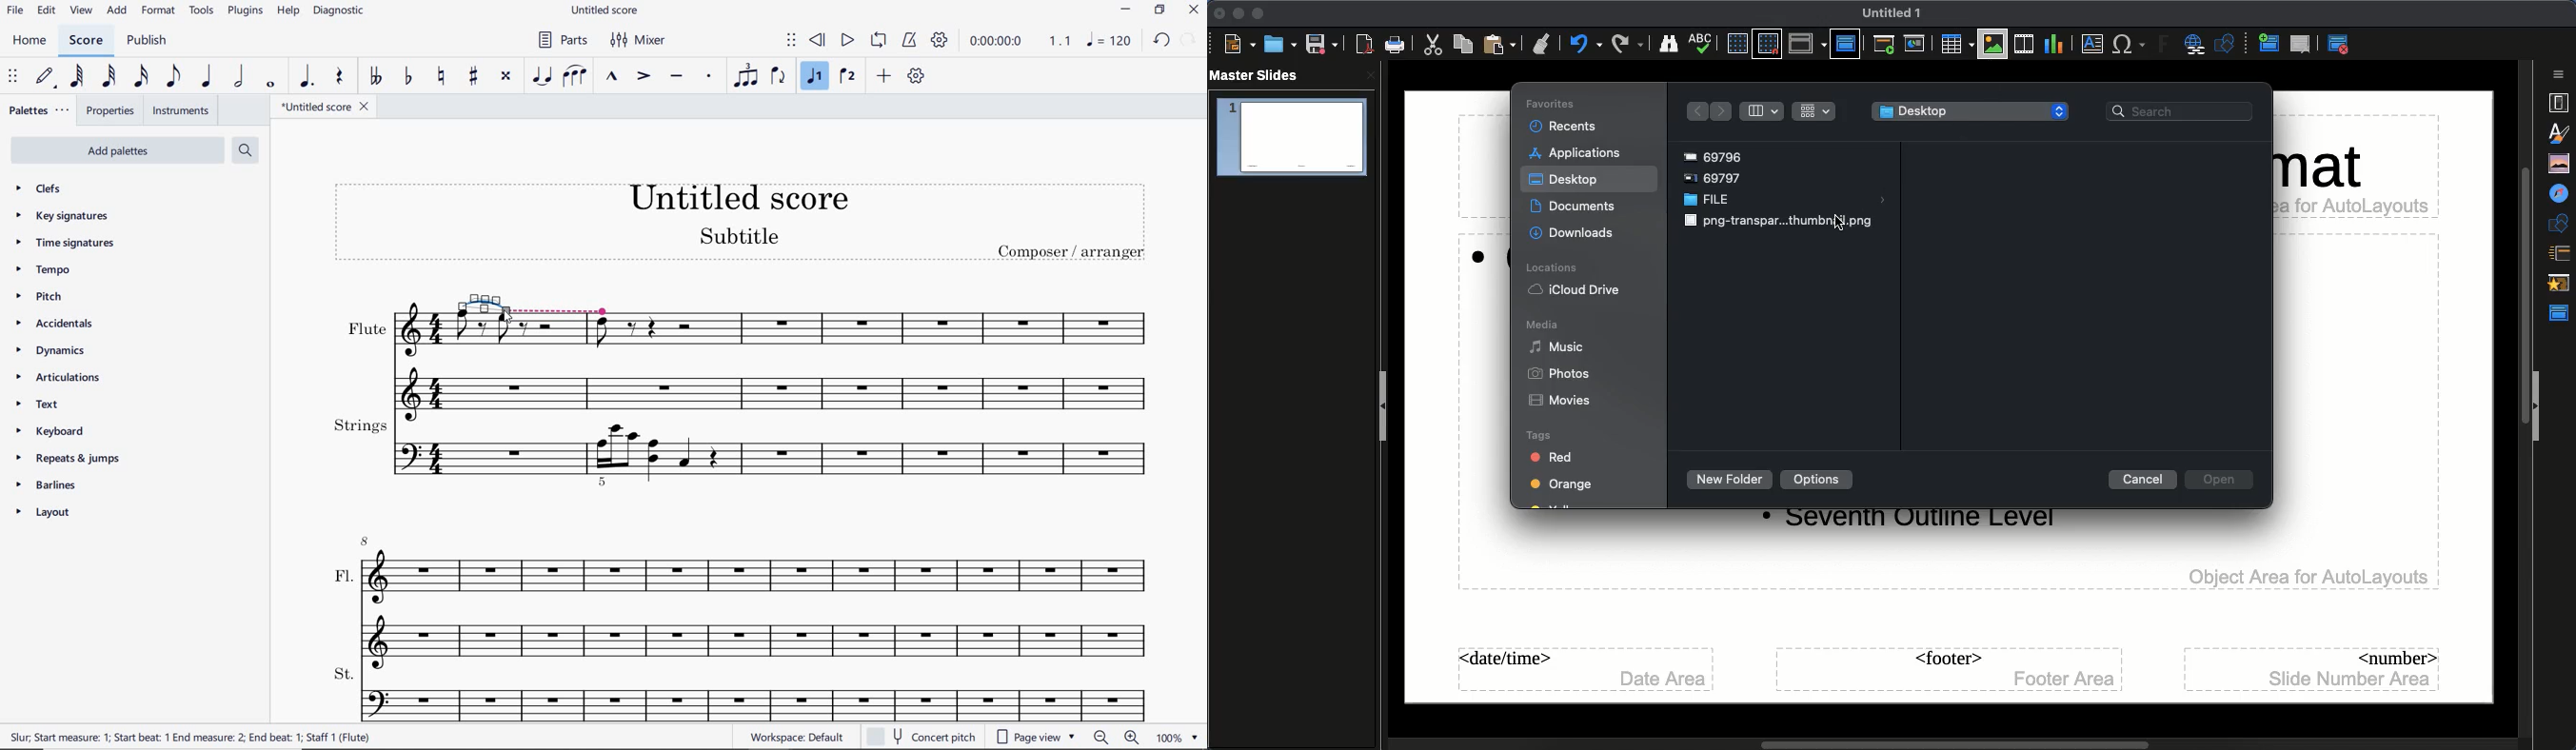 The width and height of the screenshot is (2576, 756). Describe the element at coordinates (2538, 407) in the screenshot. I see `Collapse` at that location.